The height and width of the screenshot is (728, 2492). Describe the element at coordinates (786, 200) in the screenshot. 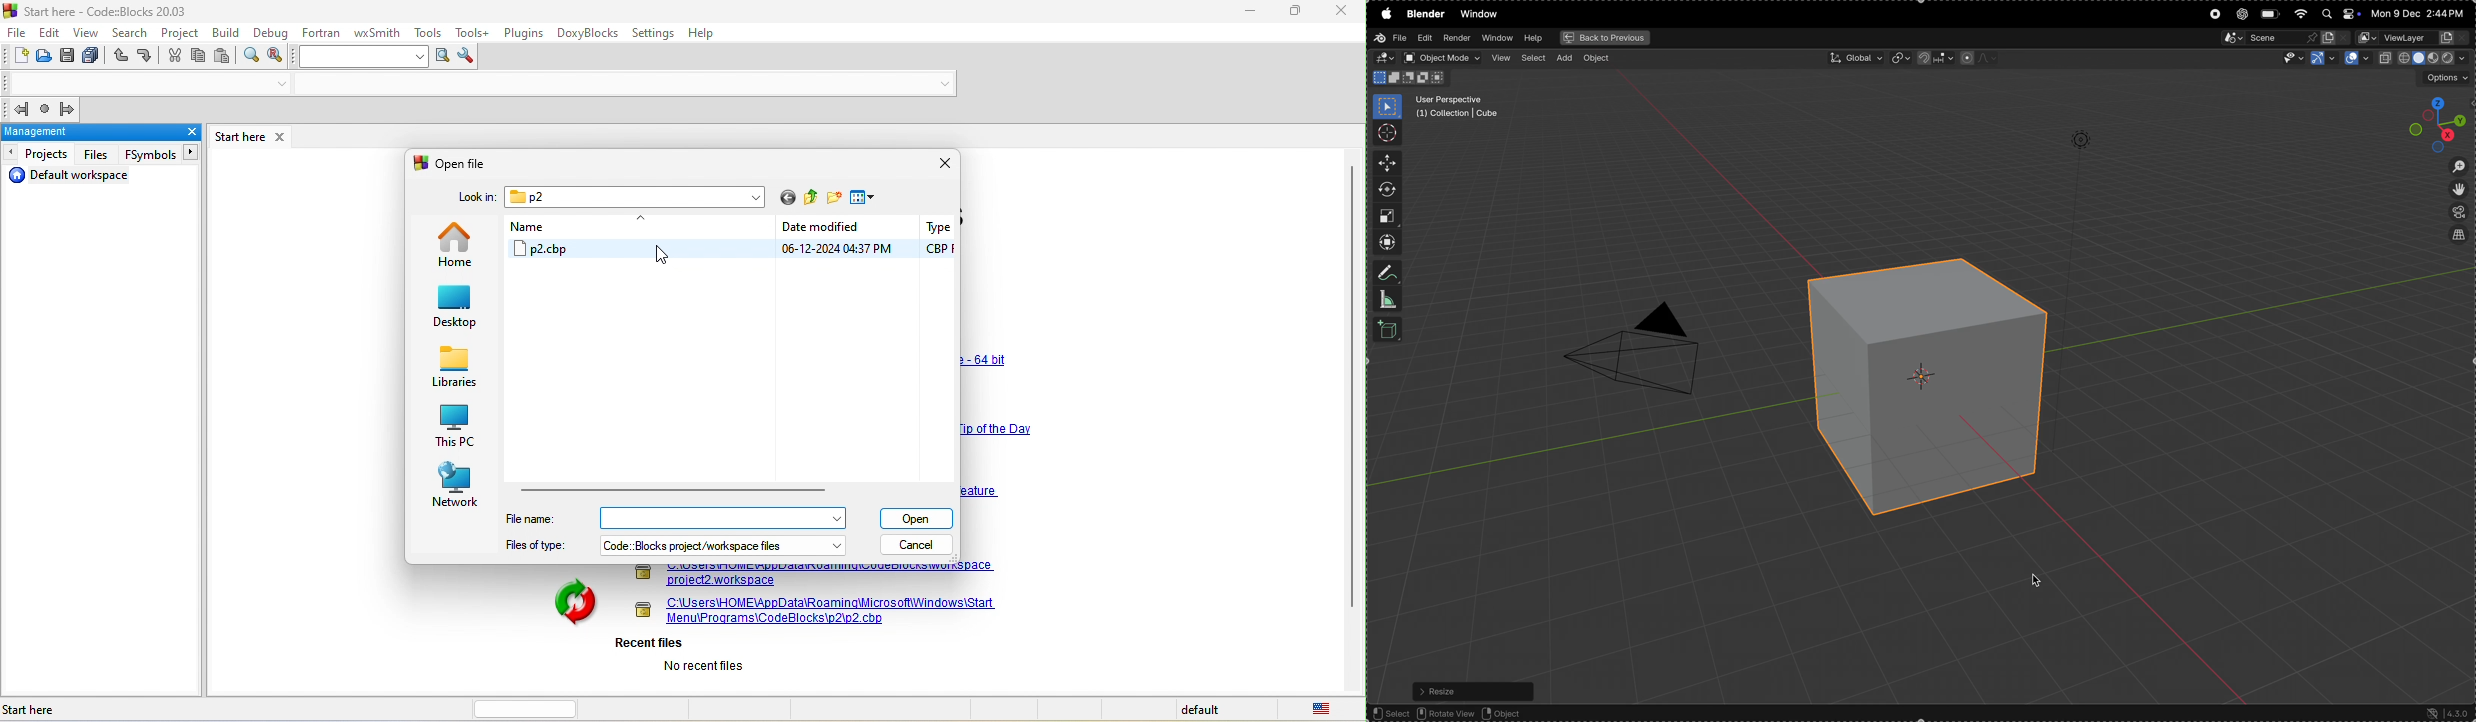

I see `go to last folder` at that location.